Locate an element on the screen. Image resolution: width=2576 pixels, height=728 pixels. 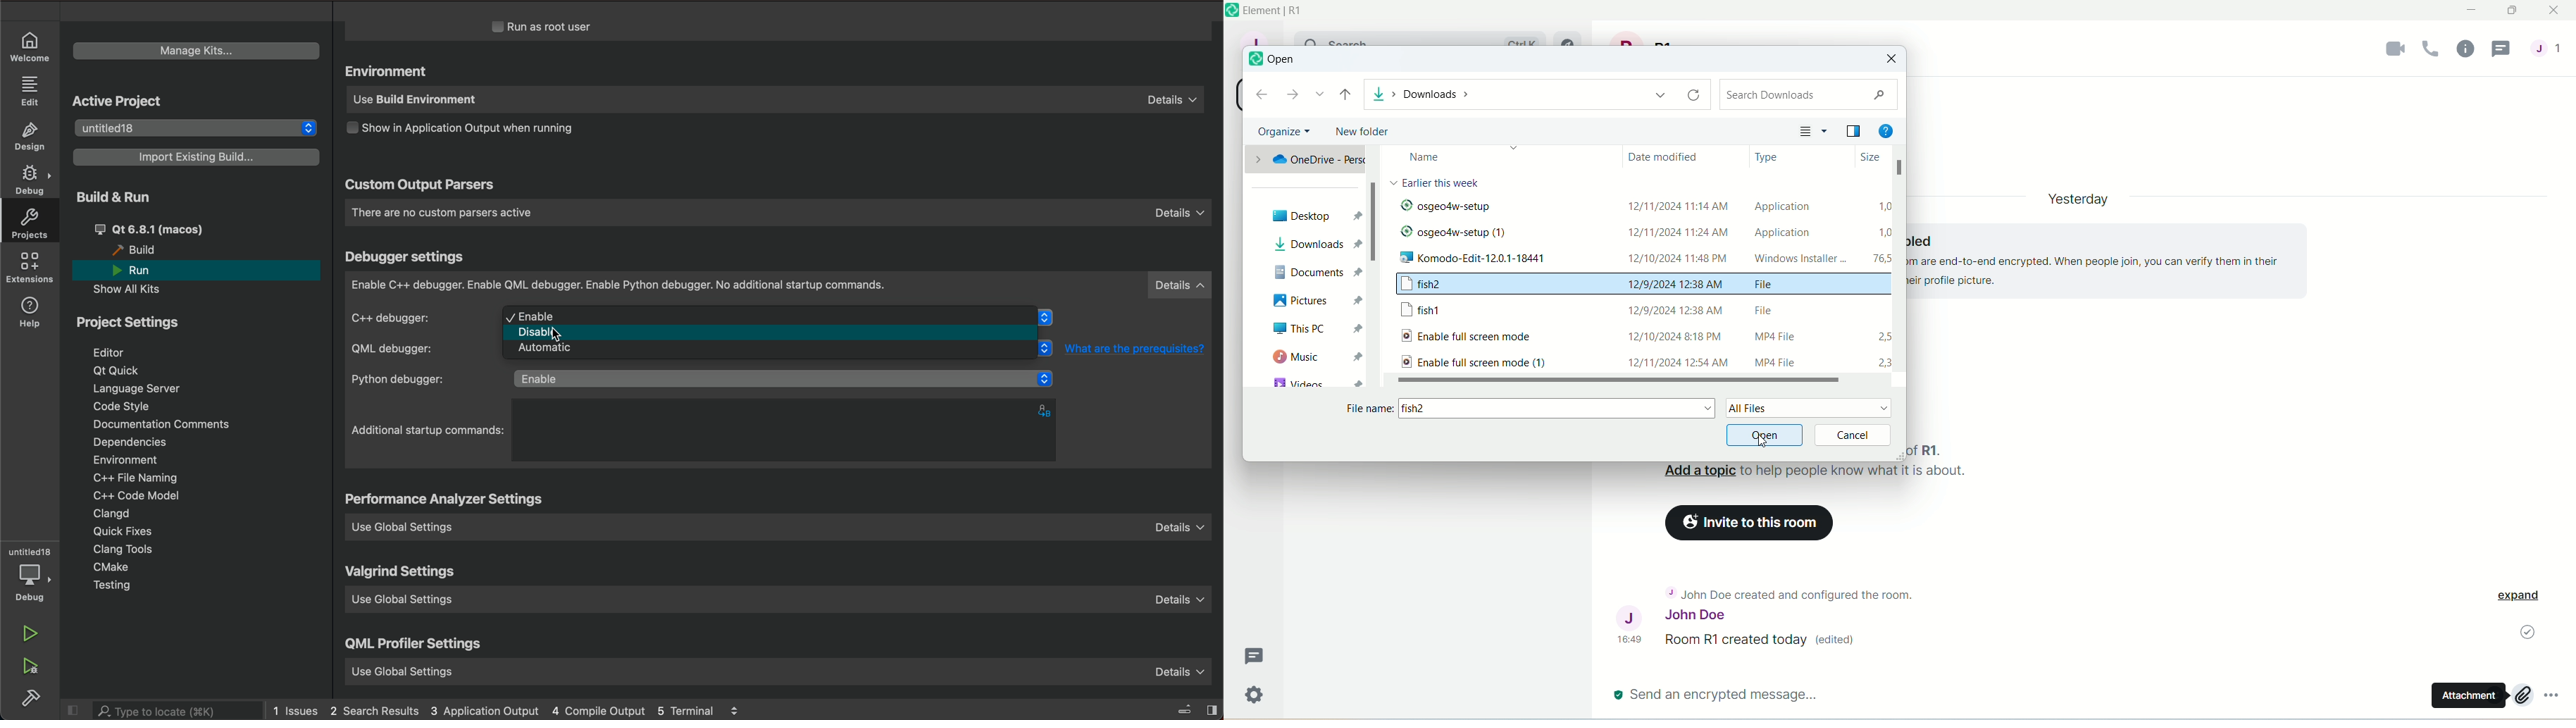
environment is located at coordinates (390, 72).